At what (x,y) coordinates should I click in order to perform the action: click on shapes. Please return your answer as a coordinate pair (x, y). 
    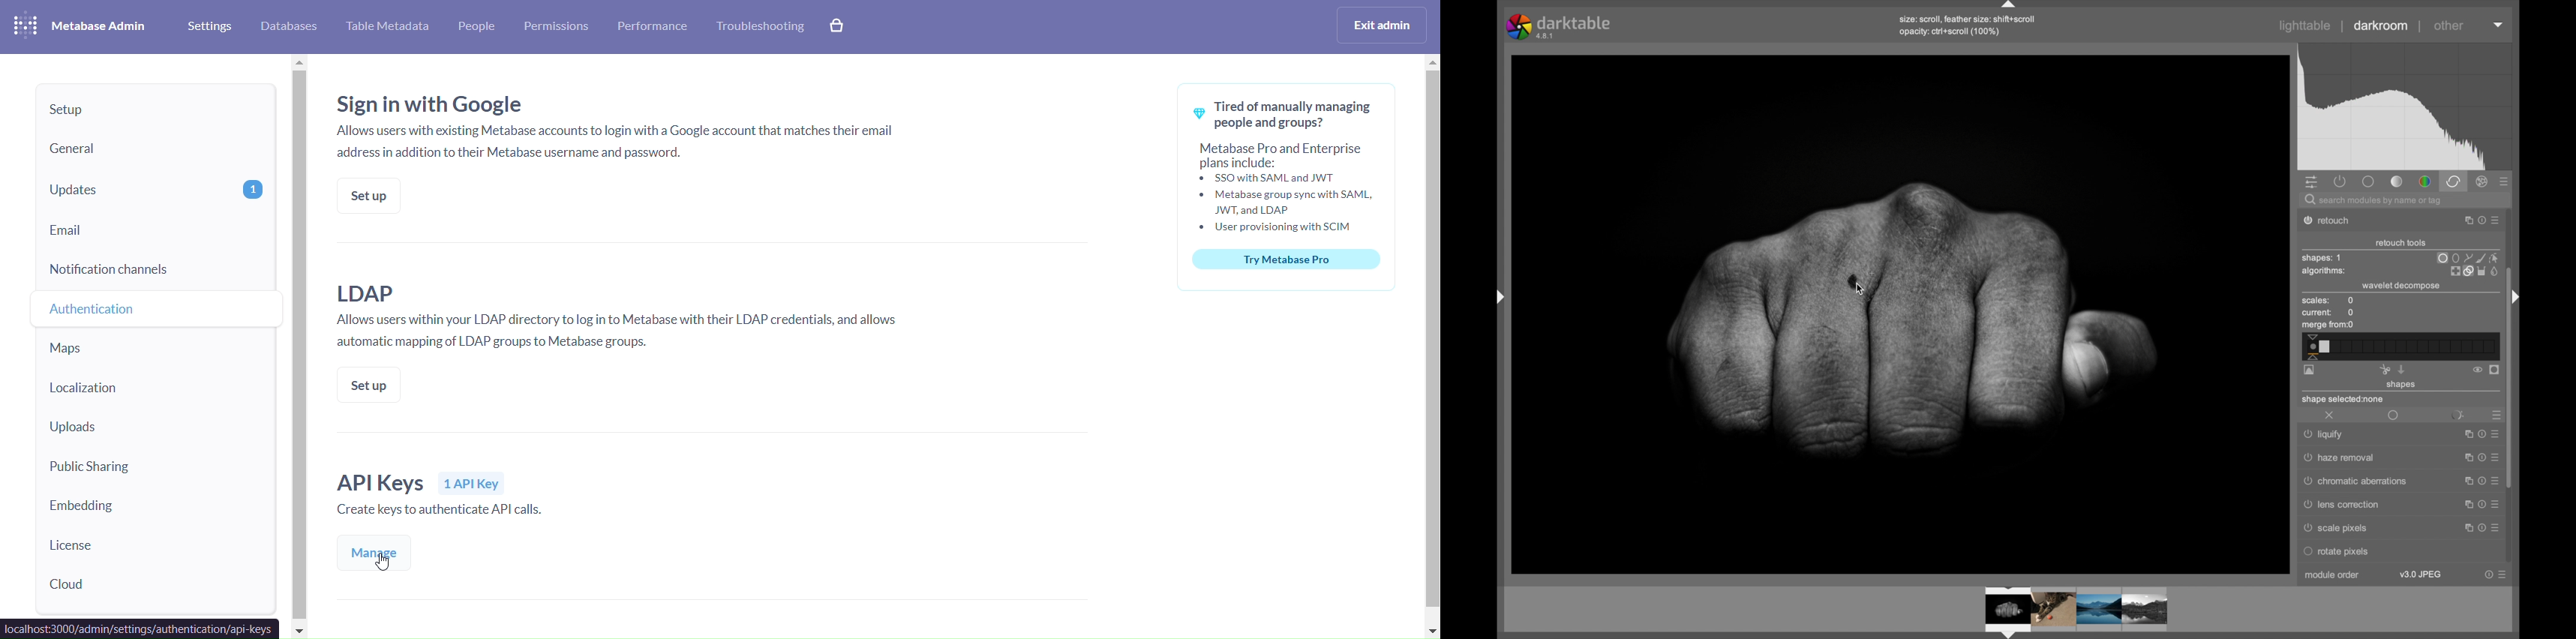
    Looking at the image, I should click on (2402, 385).